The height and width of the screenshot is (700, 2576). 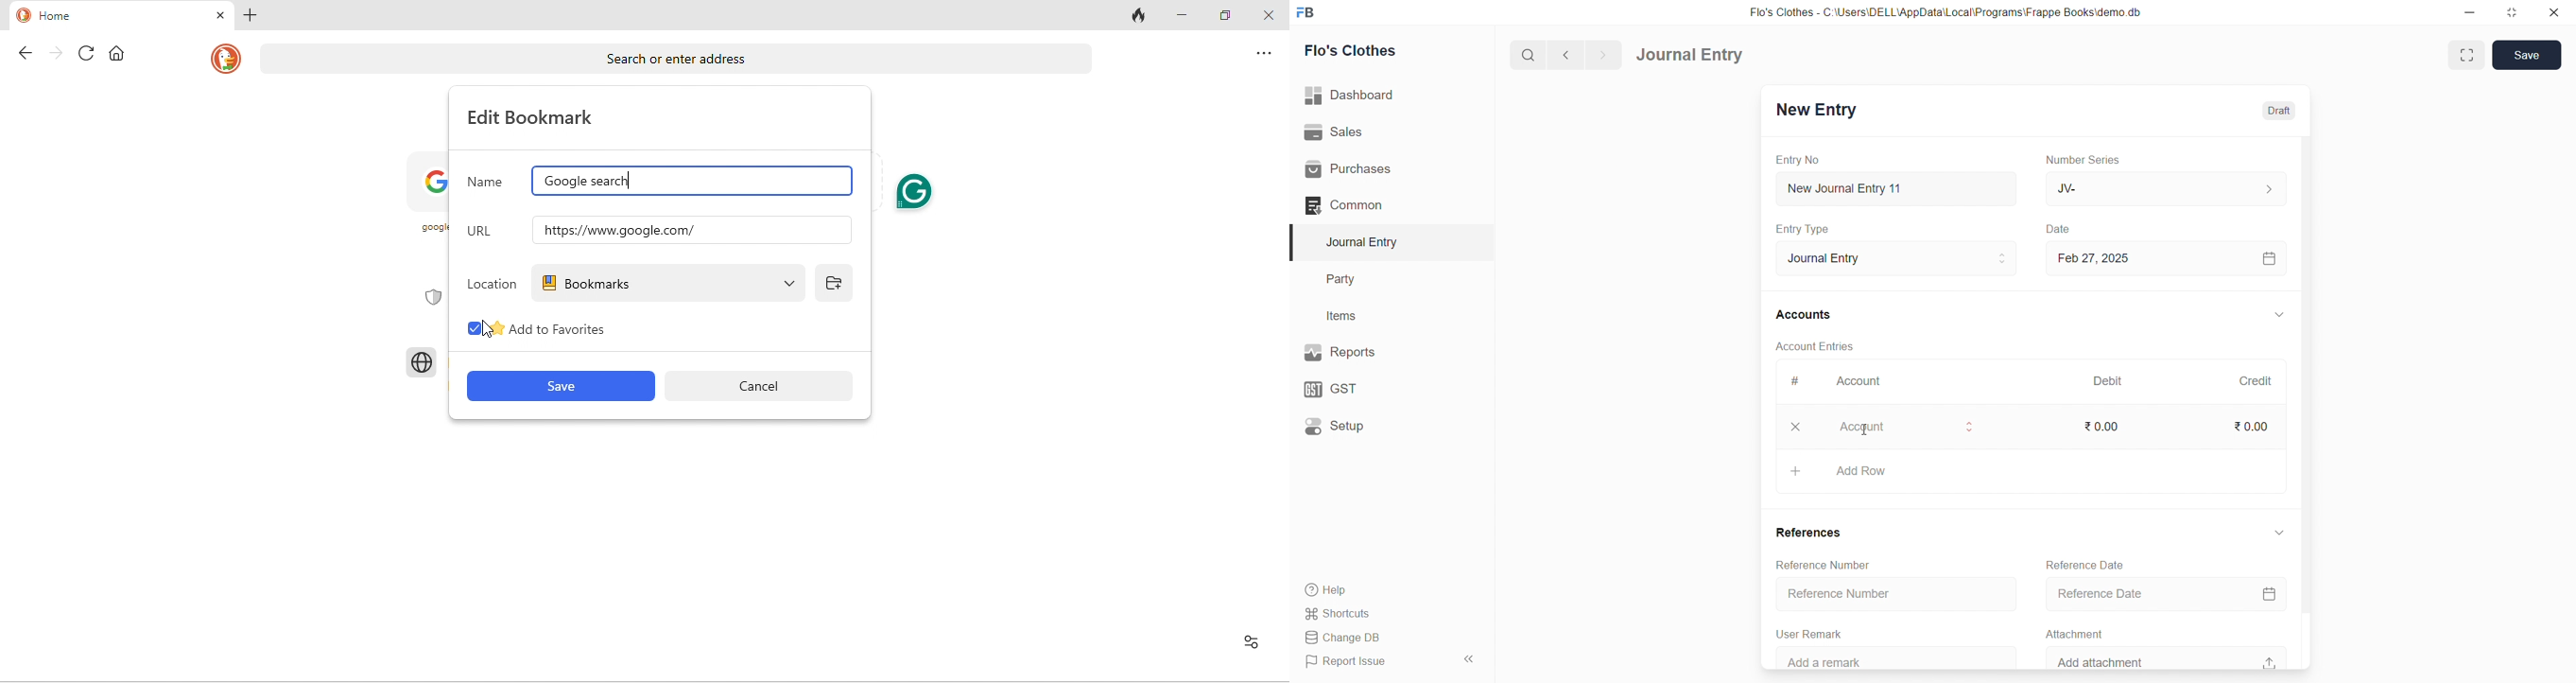 I want to click on home, so click(x=115, y=53).